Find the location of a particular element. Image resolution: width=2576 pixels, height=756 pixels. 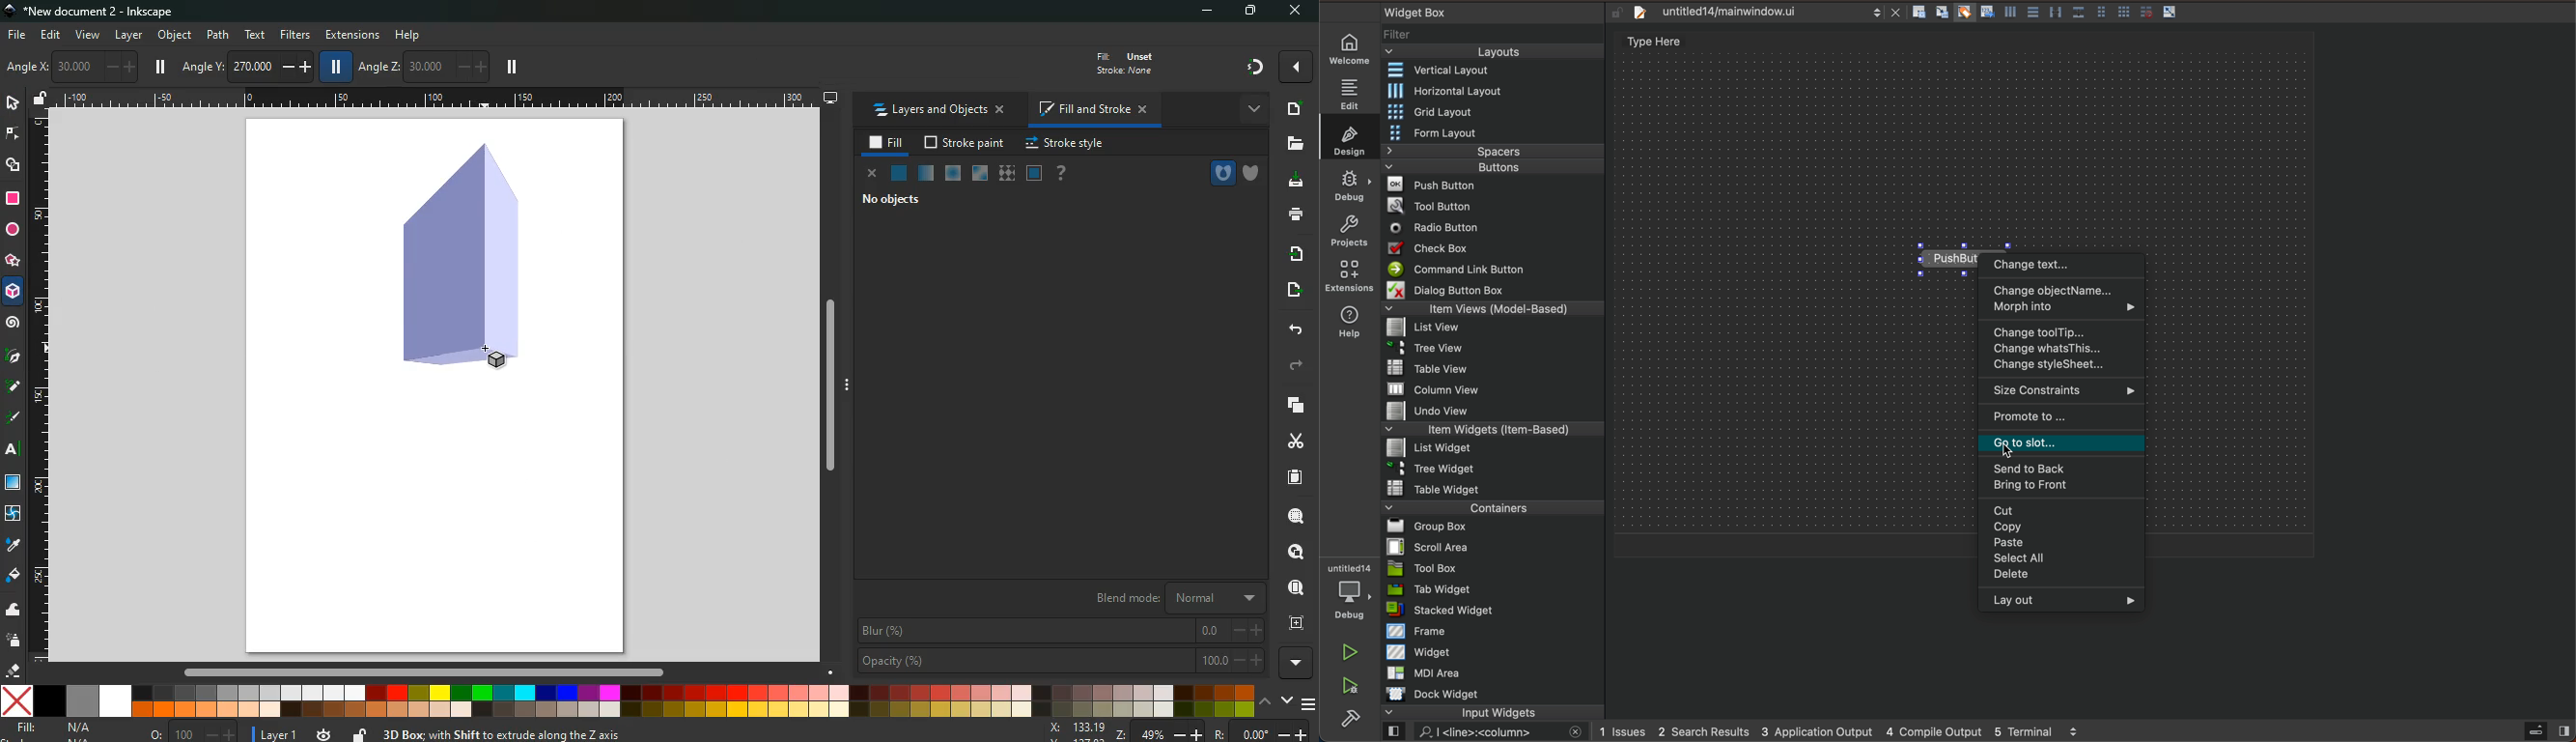

 is located at coordinates (2123, 12).